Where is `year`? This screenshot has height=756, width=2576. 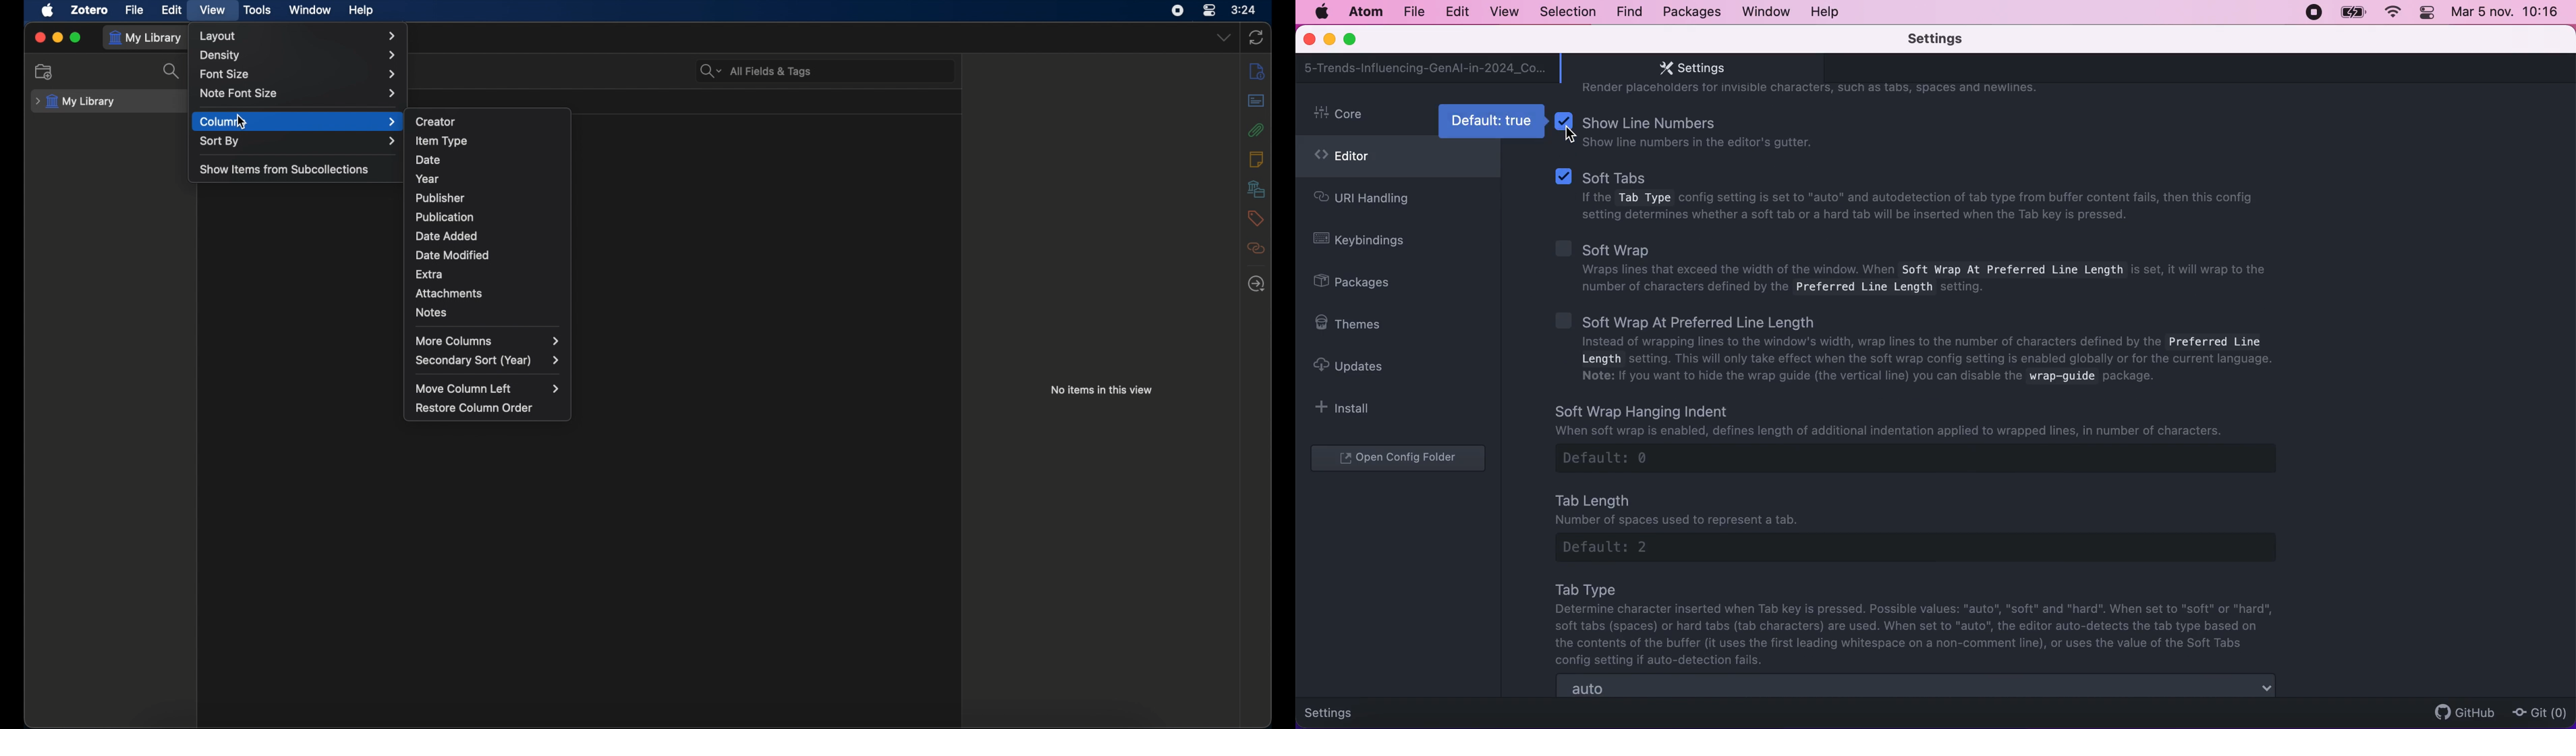 year is located at coordinates (428, 179).